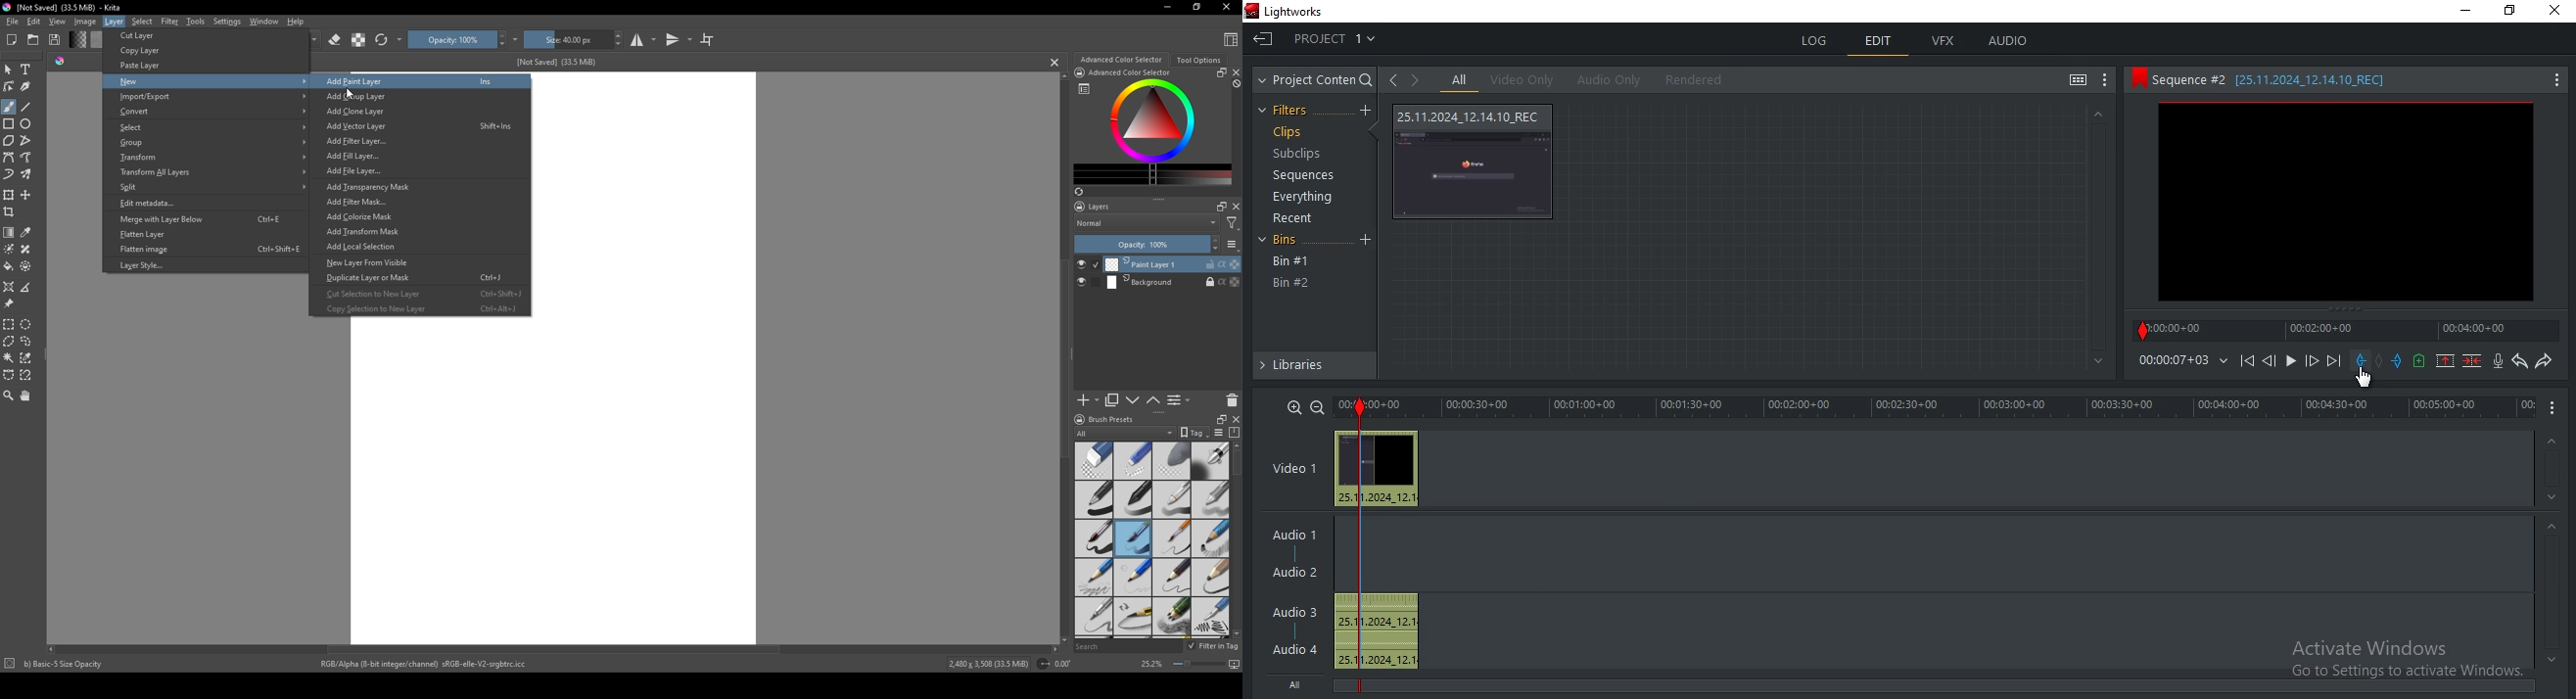 This screenshot has width=2576, height=700. What do you see at coordinates (28, 324) in the screenshot?
I see `elliptical` at bounding box center [28, 324].